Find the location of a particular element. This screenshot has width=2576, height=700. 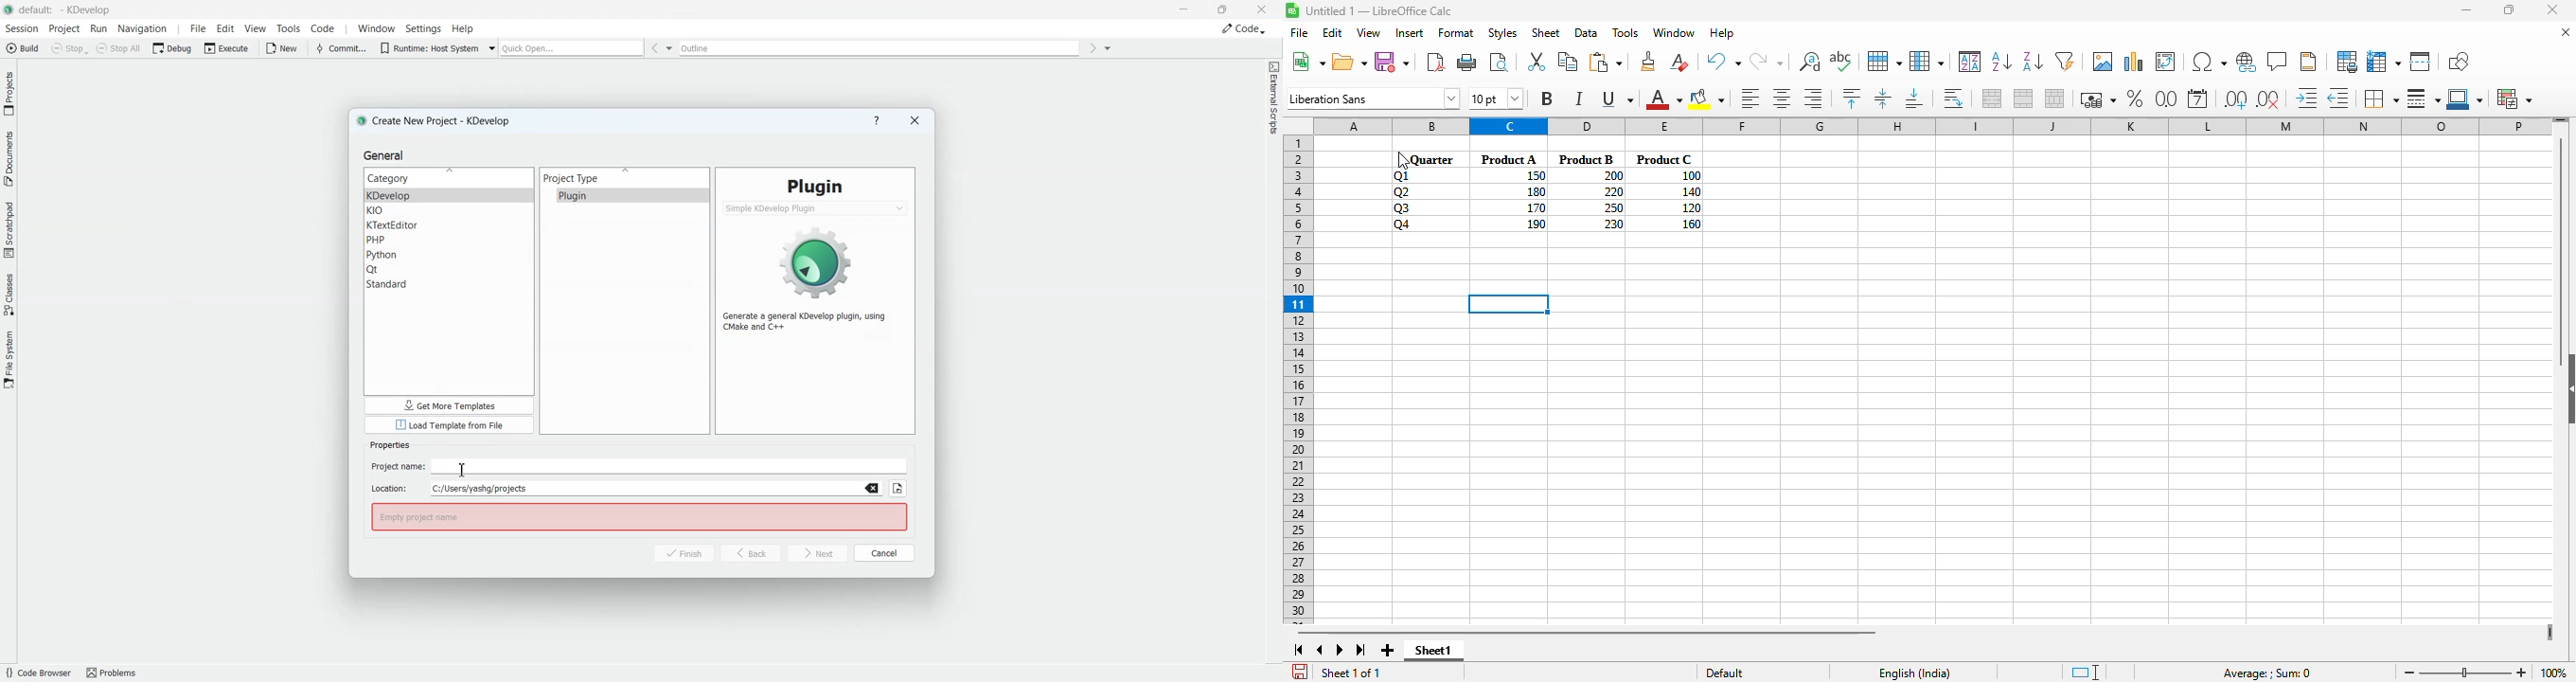

Vertical slide bar is located at coordinates (2561, 242).